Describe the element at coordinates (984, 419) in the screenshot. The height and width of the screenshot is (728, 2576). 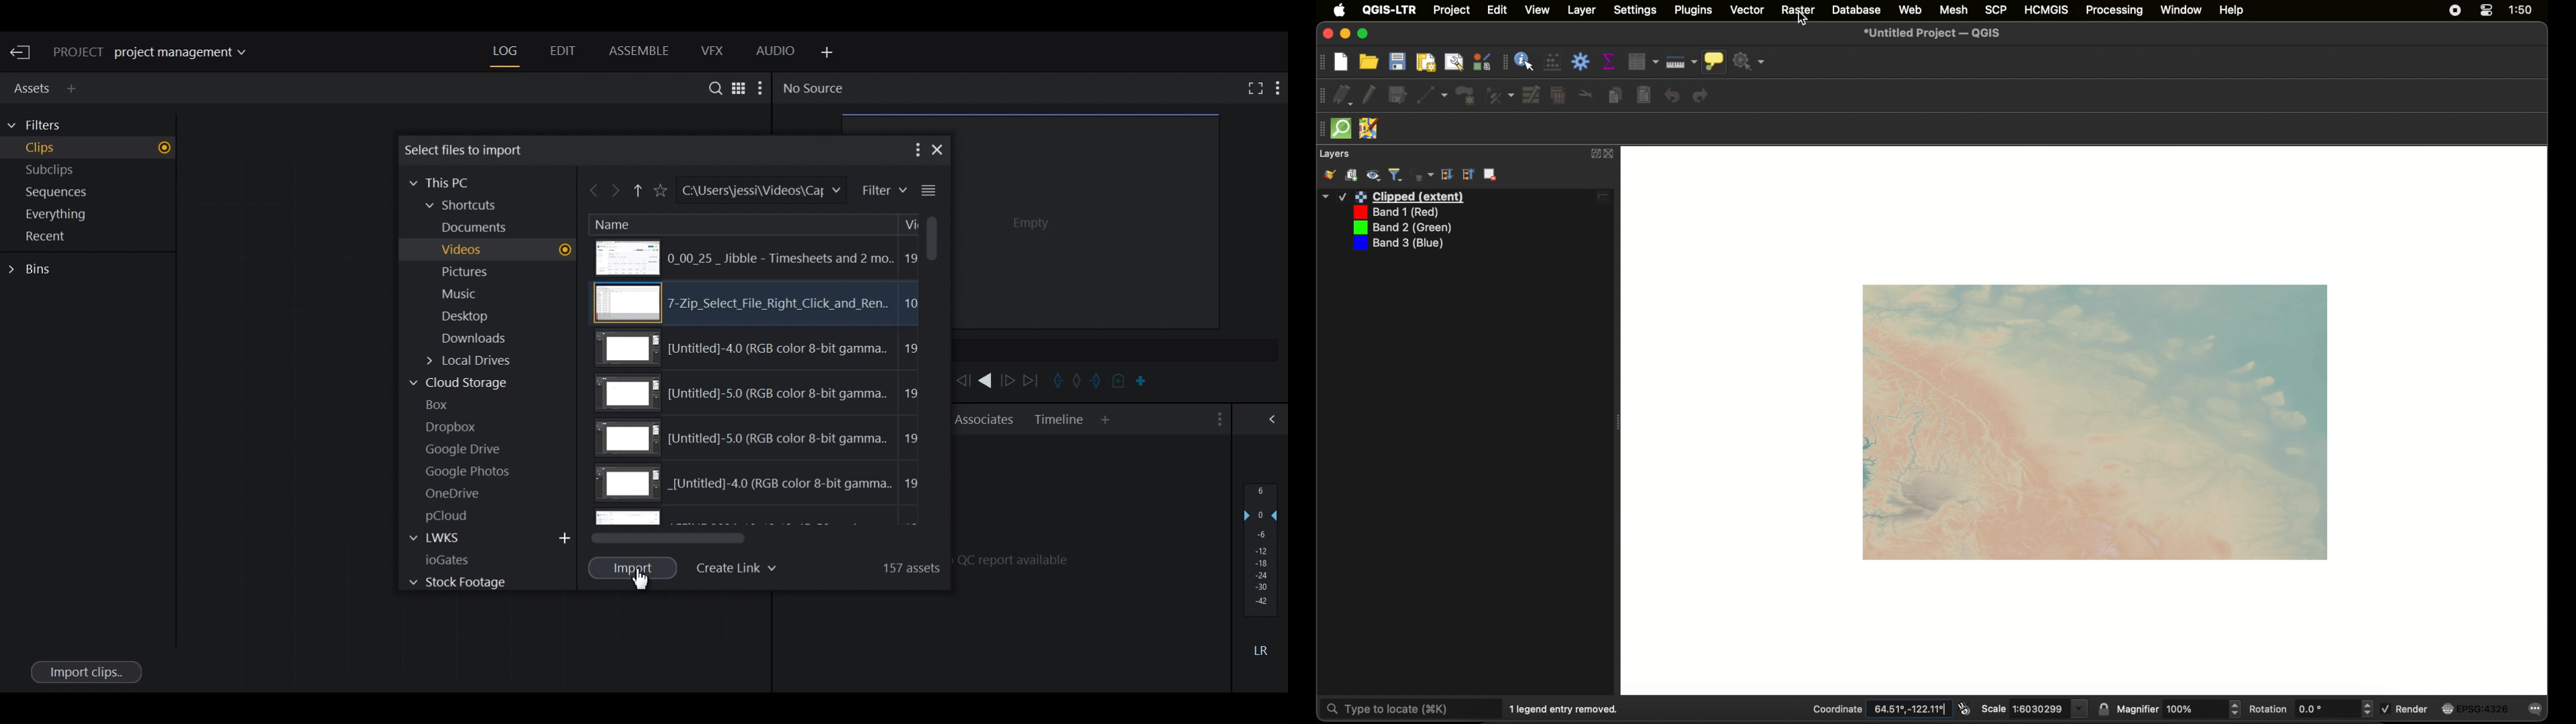
I see `Associates` at that location.